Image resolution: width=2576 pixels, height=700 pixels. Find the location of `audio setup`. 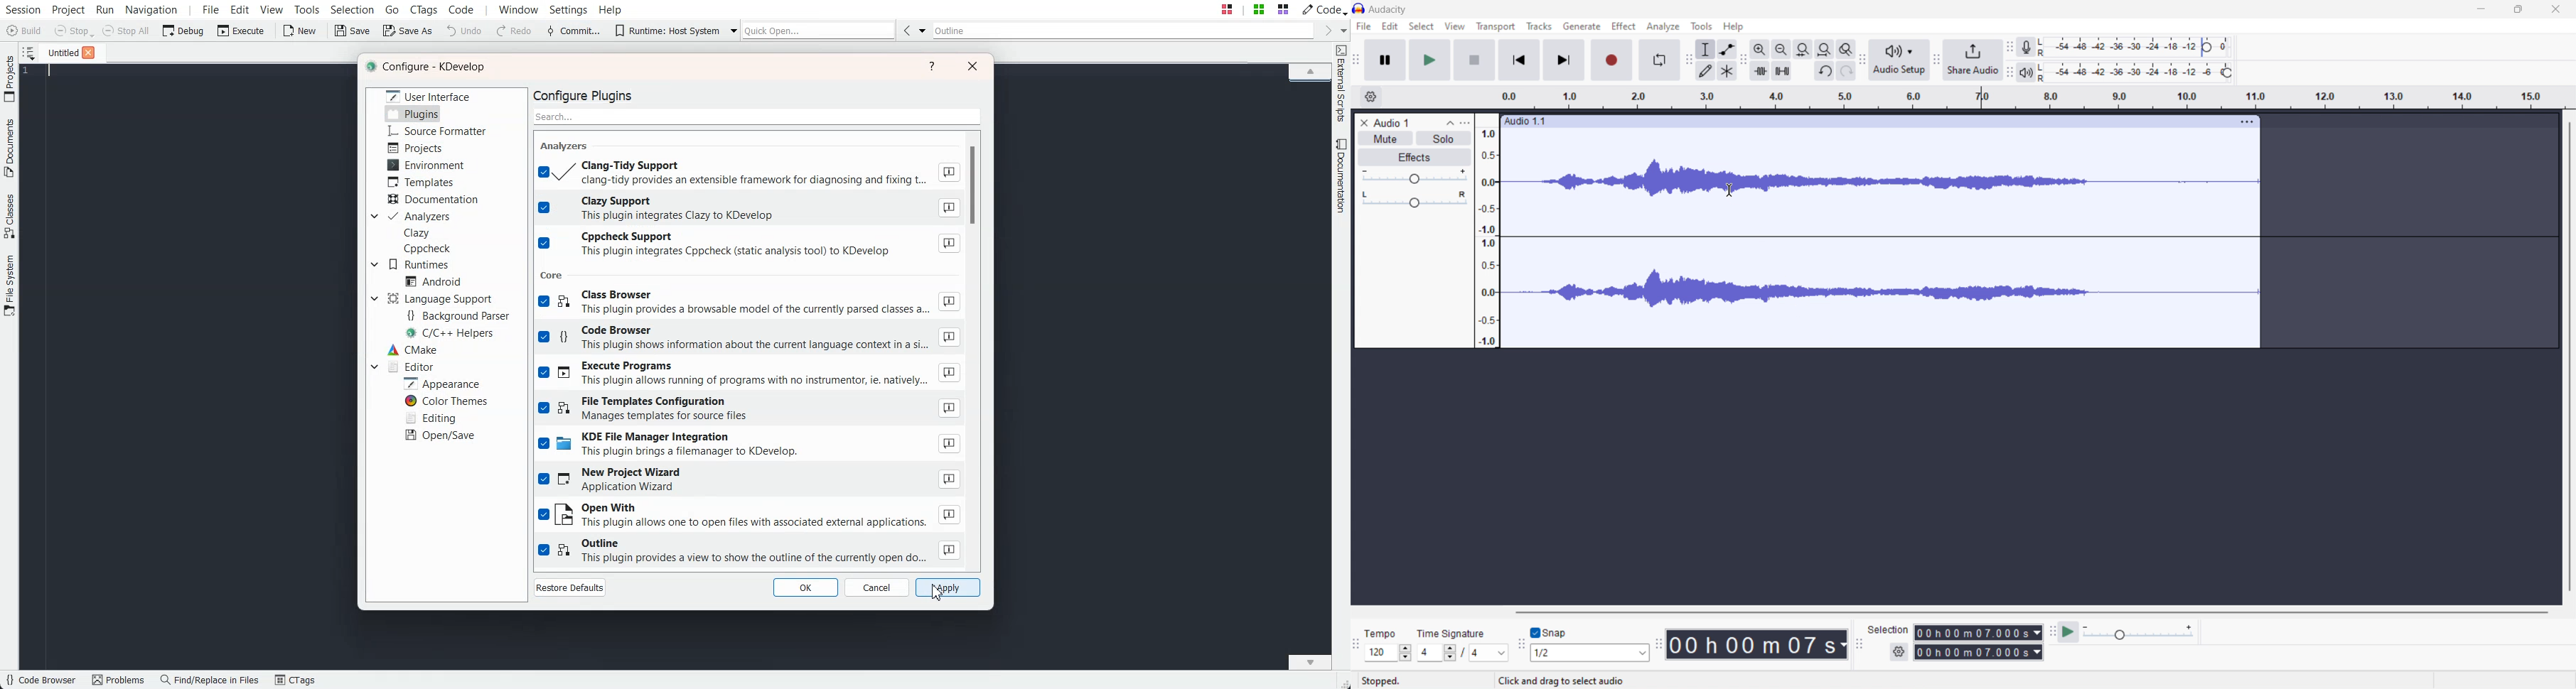

audio setup is located at coordinates (1900, 61).